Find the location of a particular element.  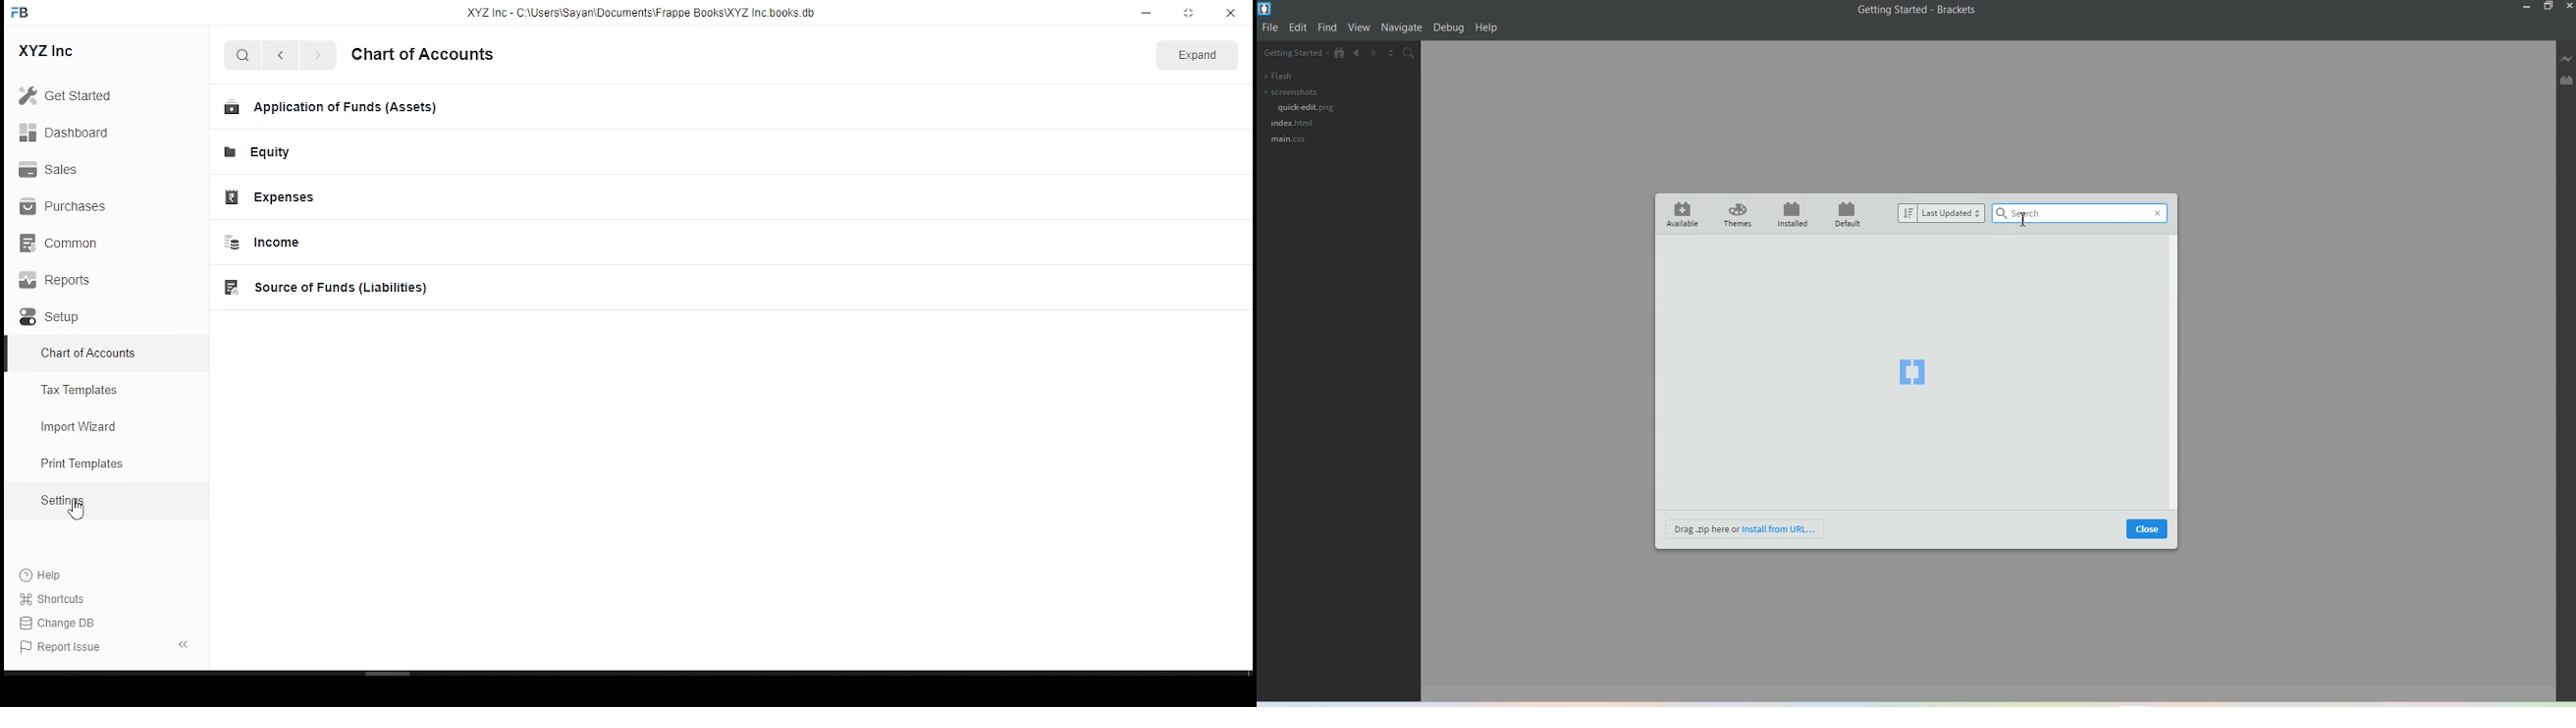

Setting is located at coordinates (62, 500).